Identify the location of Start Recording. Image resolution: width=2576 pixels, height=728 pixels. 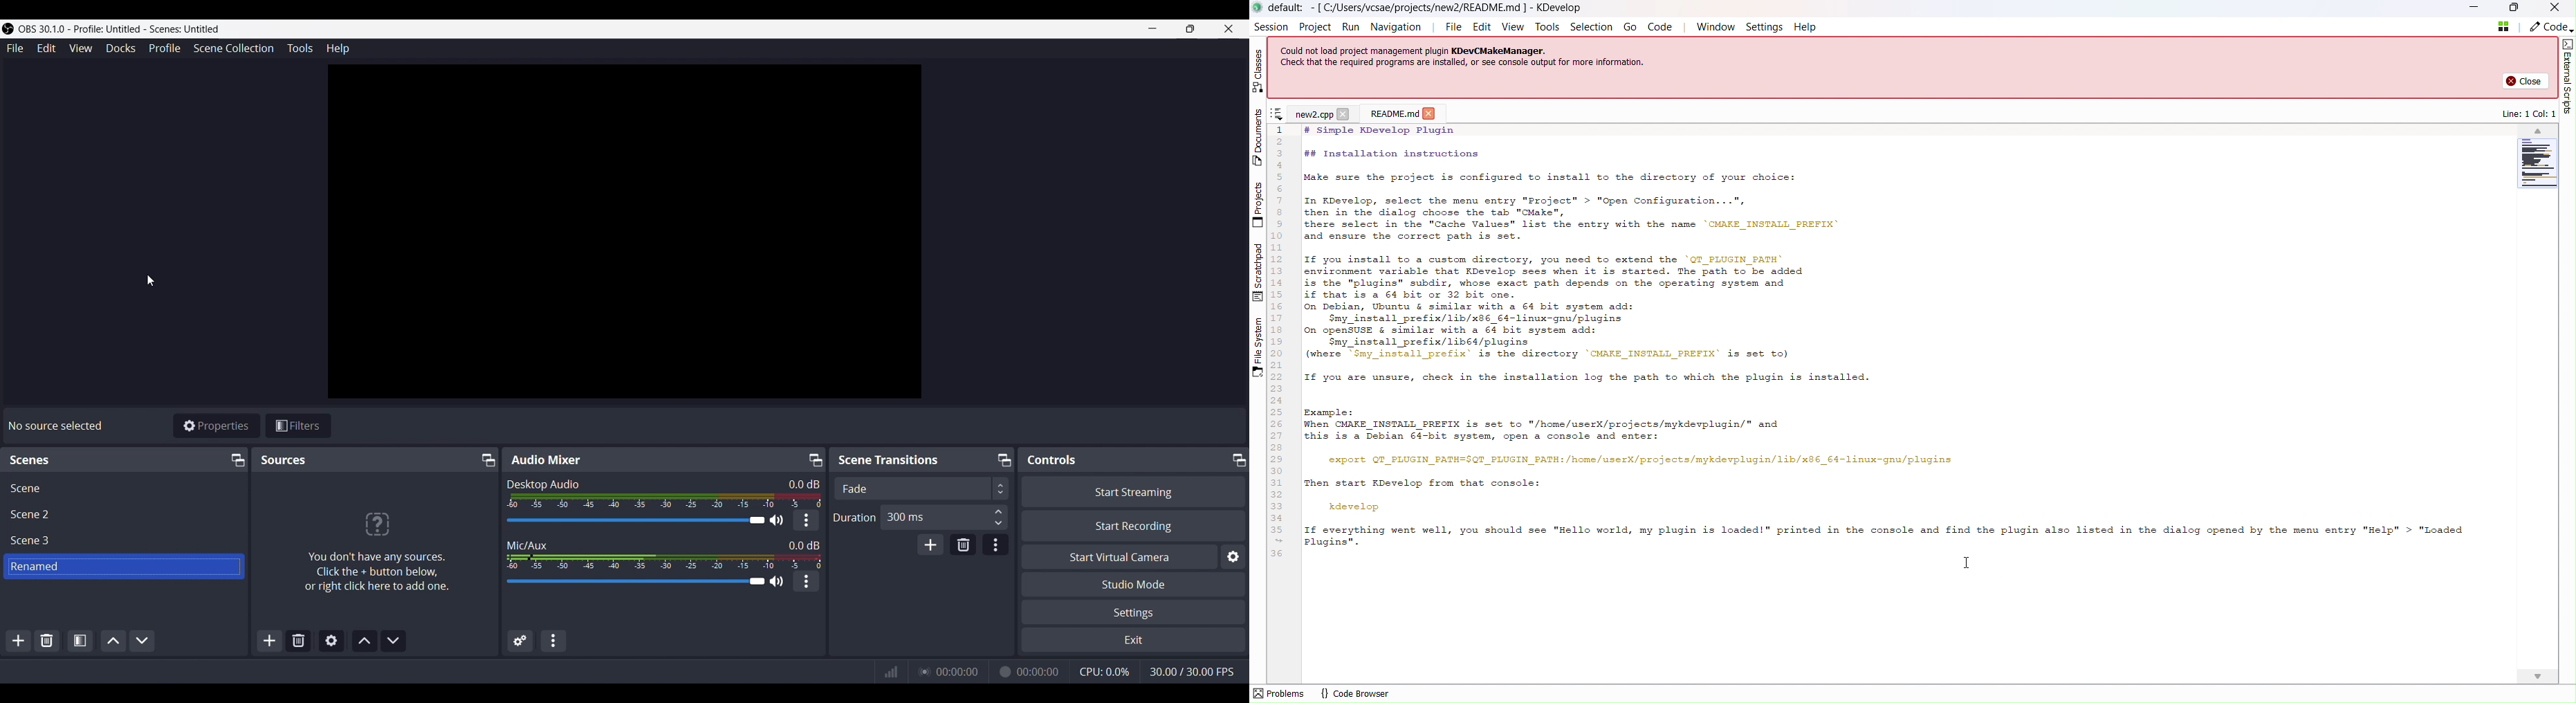
(1134, 525).